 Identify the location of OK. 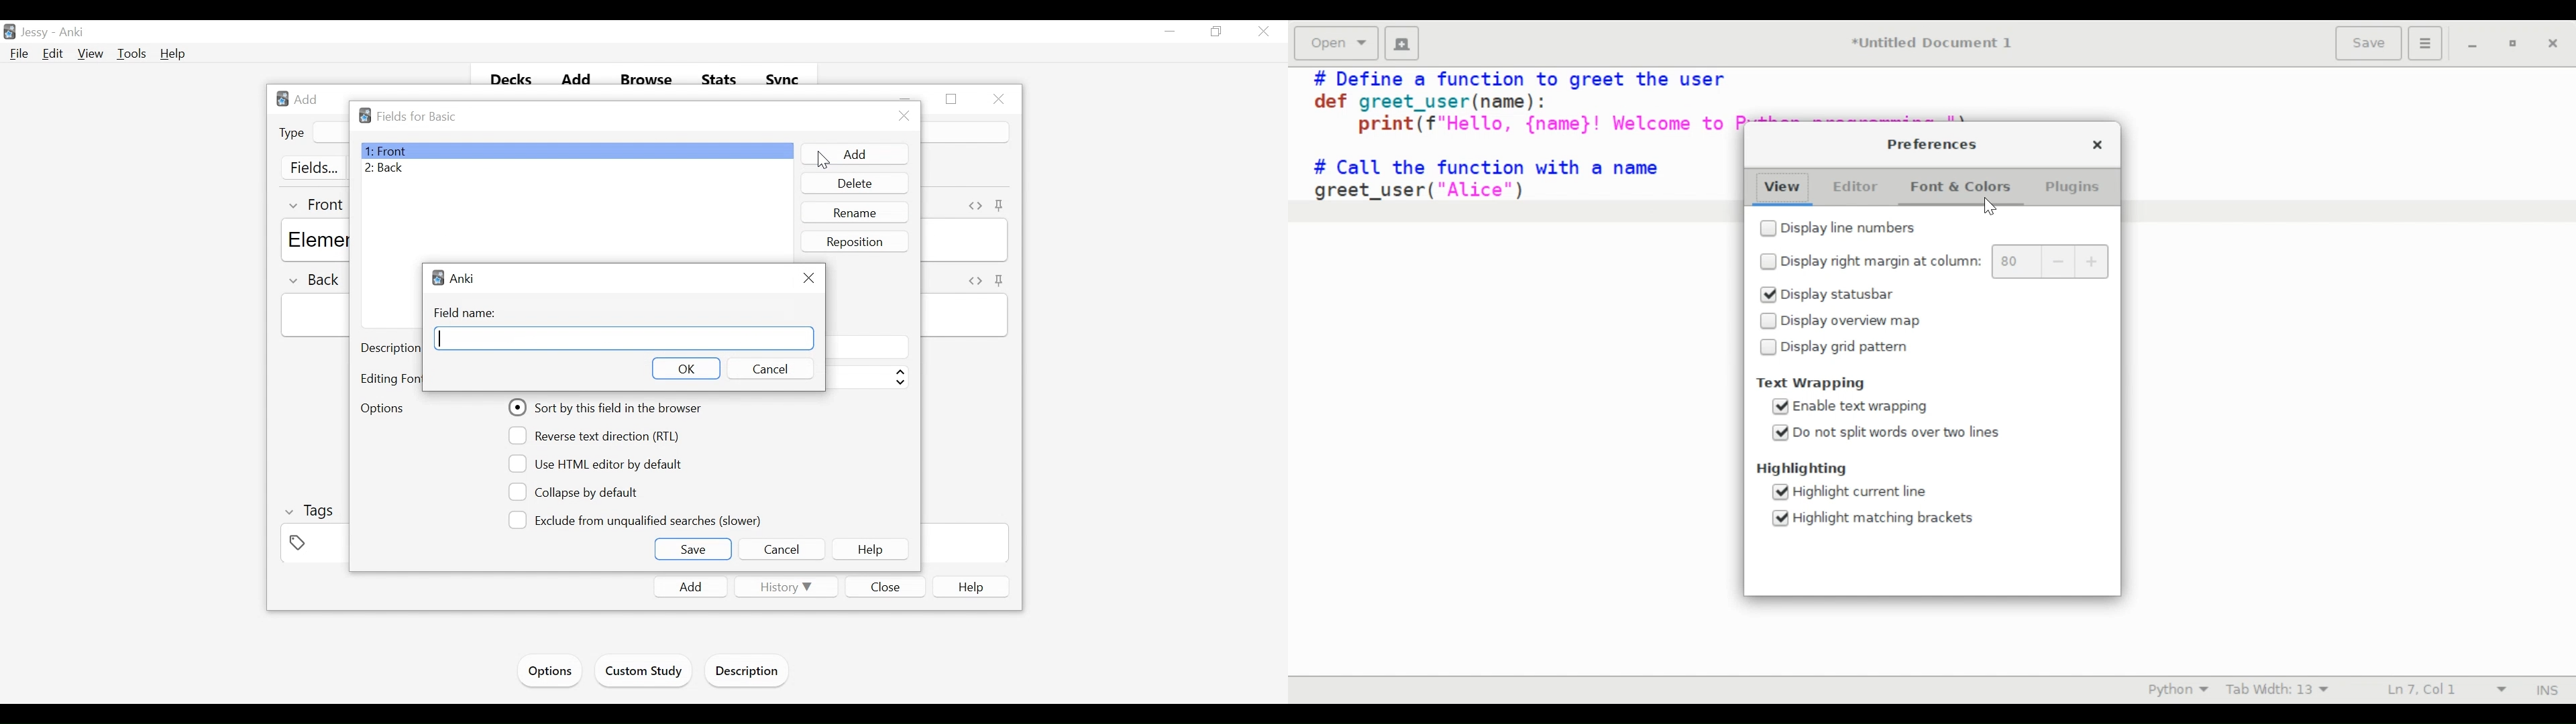
(687, 368).